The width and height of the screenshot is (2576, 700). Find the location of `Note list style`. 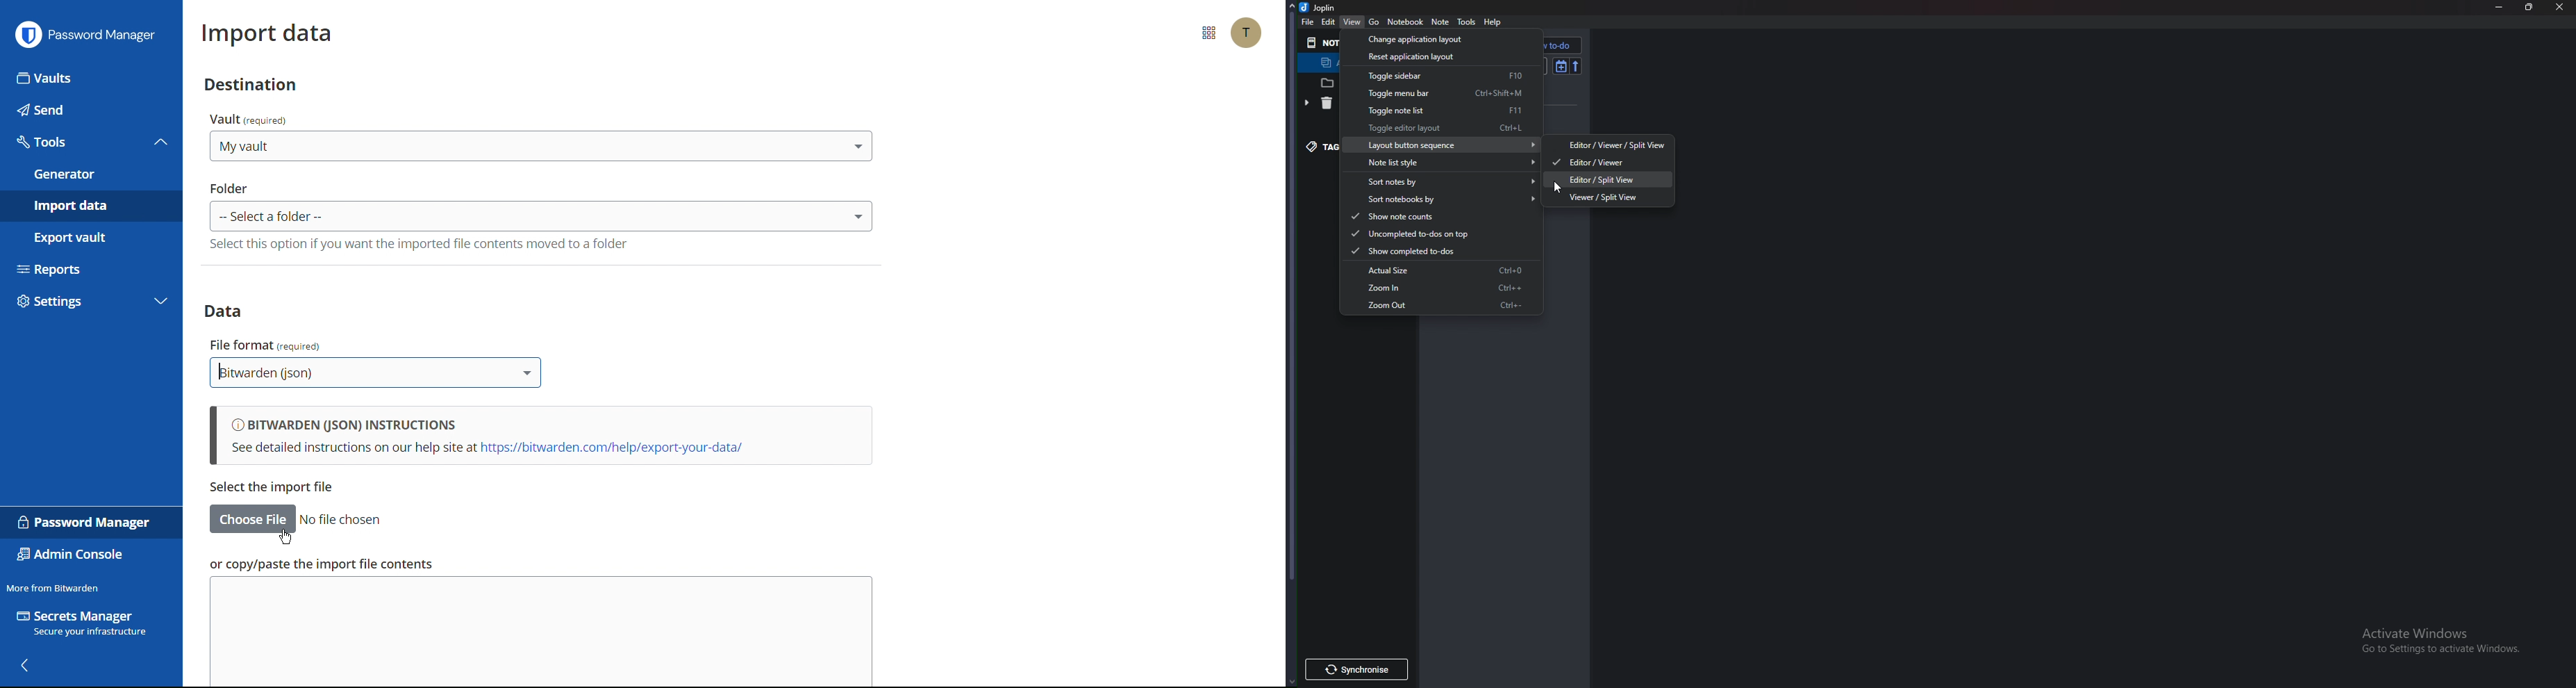

Note list style is located at coordinates (1445, 162).